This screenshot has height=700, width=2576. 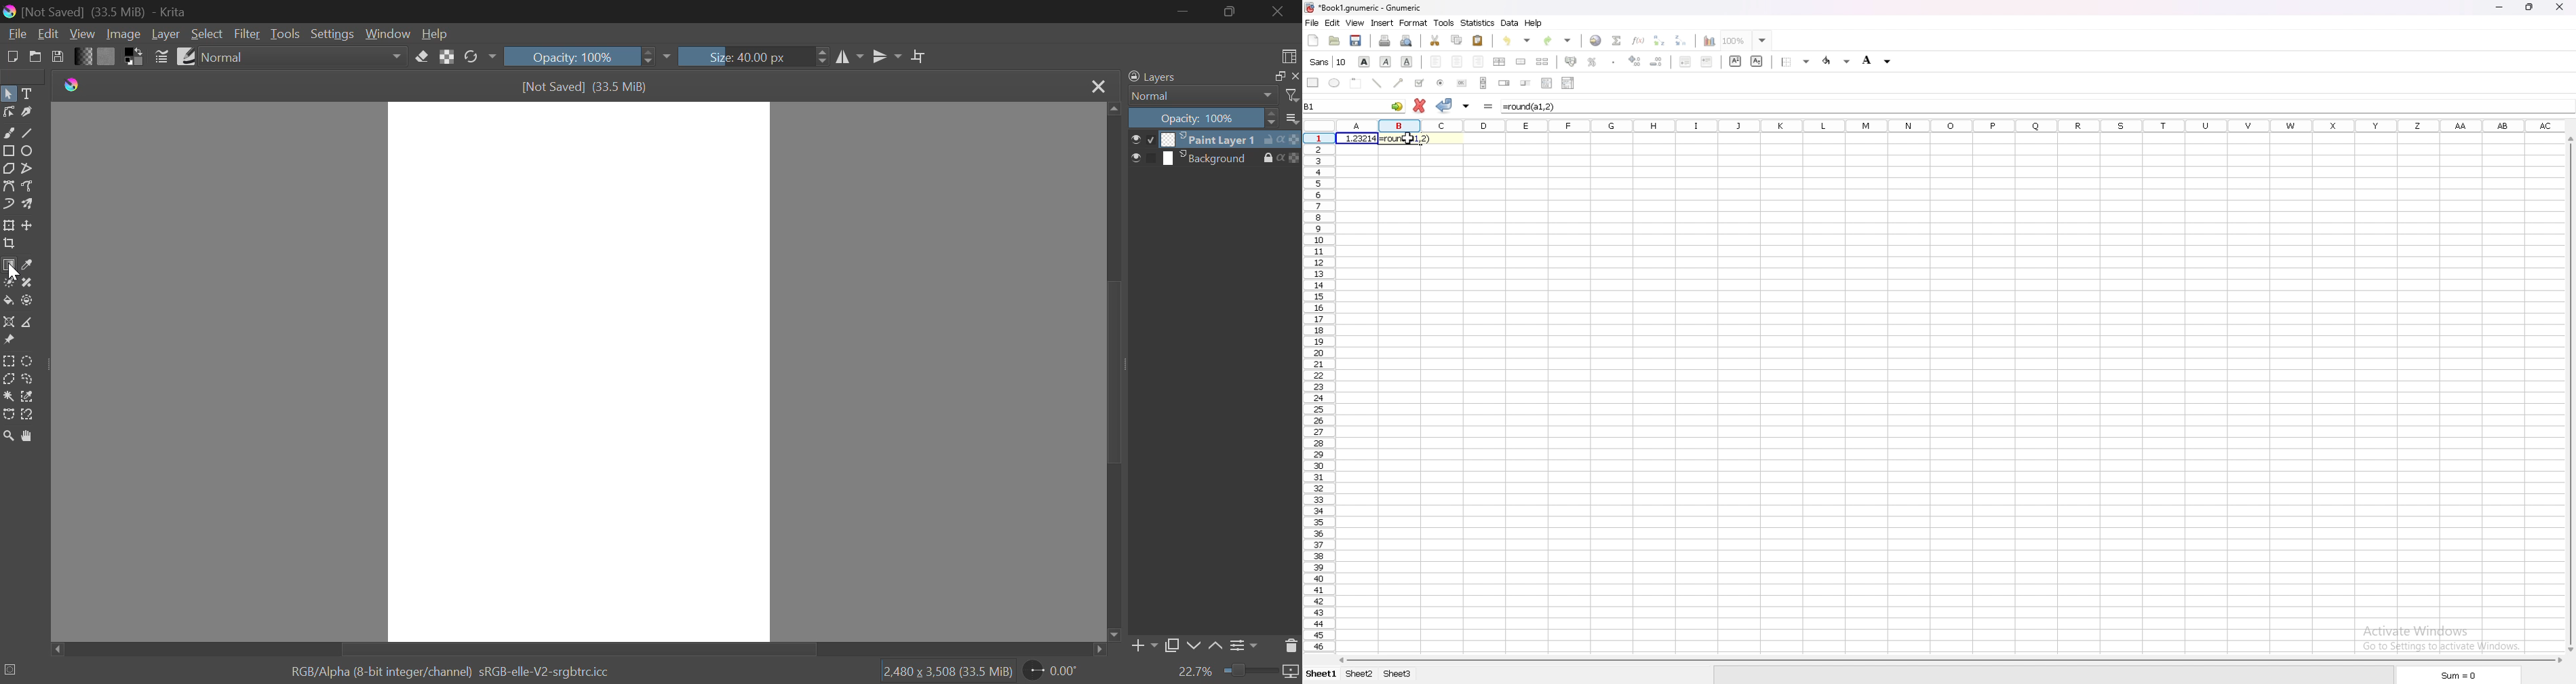 I want to click on summation, so click(x=1617, y=41).